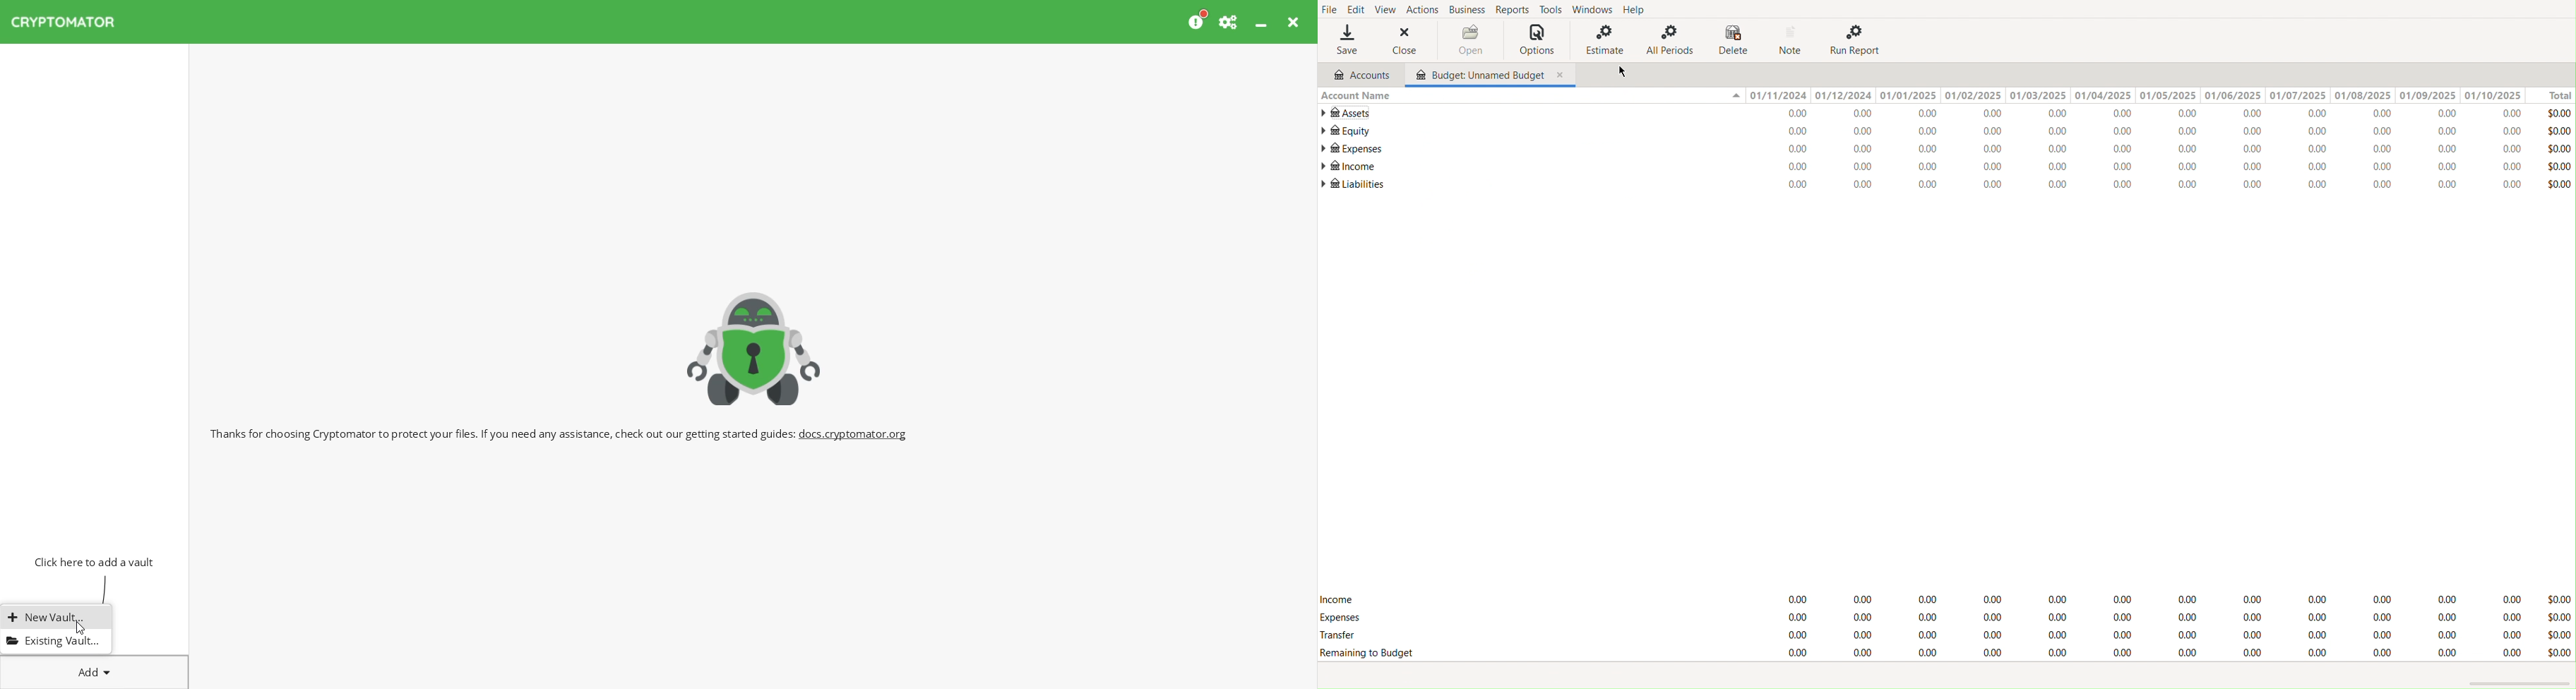 This screenshot has height=700, width=2576. What do you see at coordinates (754, 346) in the screenshot?
I see `Cryptomator` at bounding box center [754, 346].